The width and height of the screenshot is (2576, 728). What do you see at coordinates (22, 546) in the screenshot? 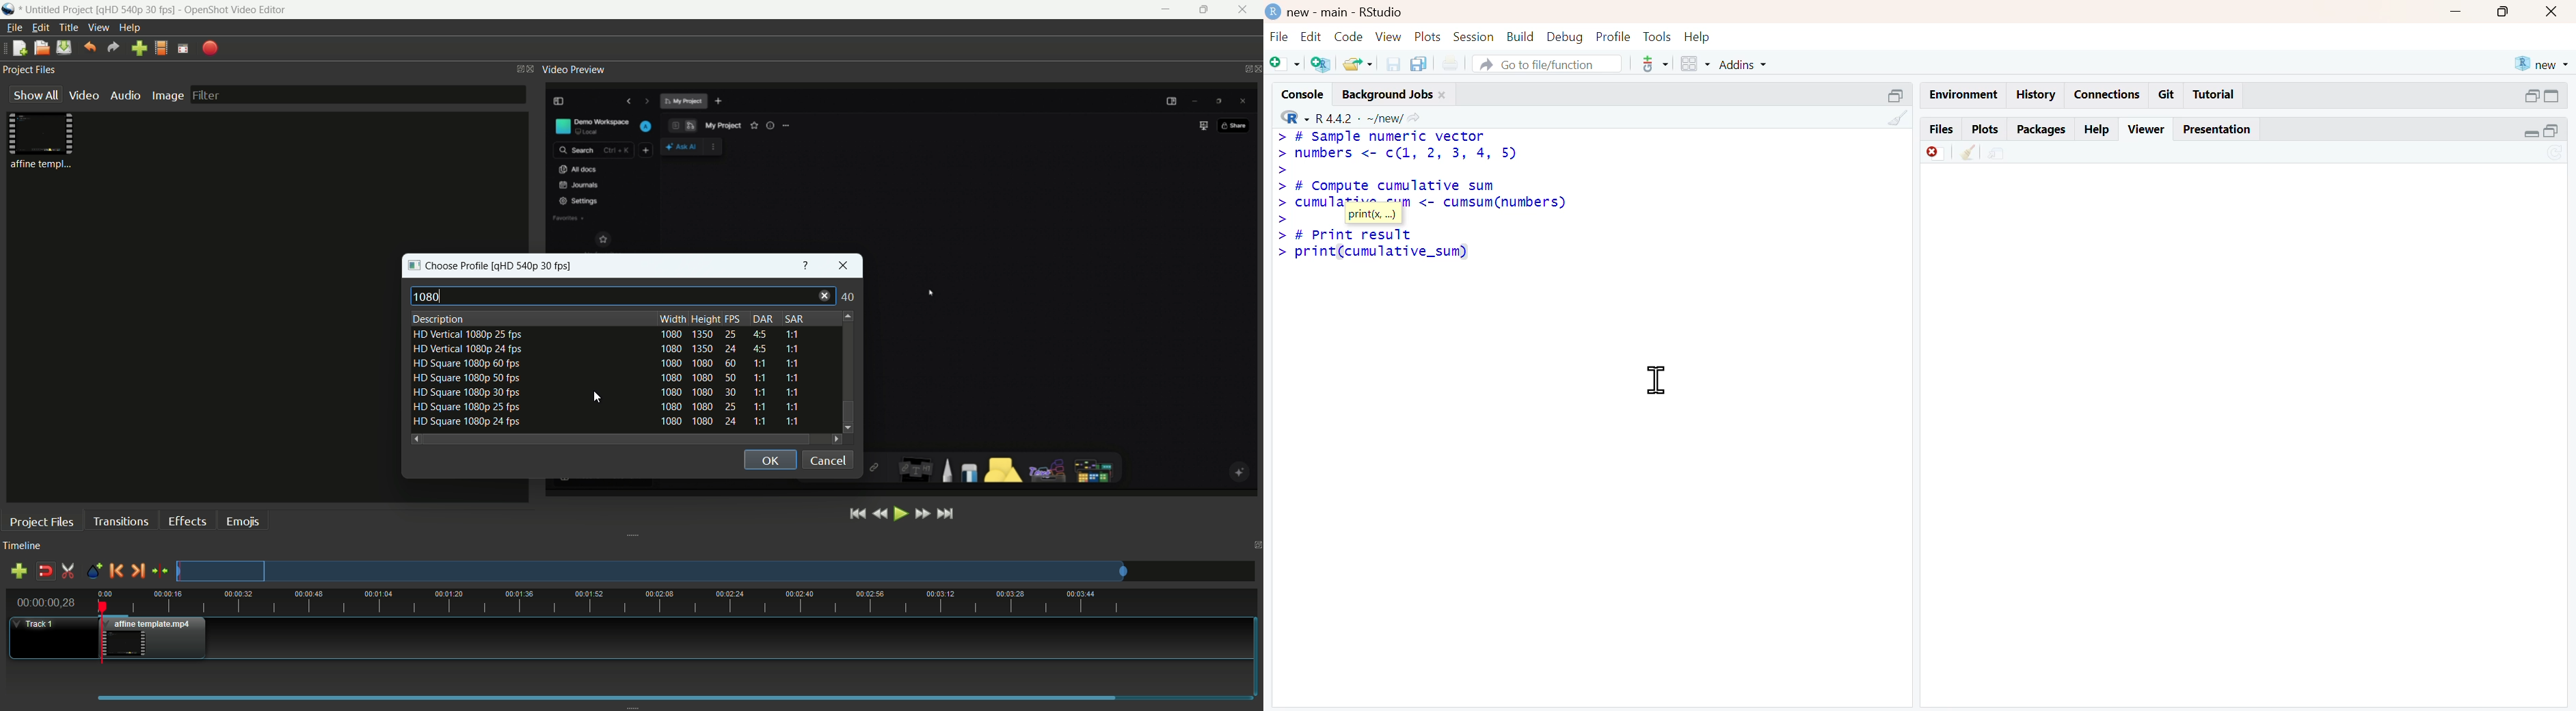
I see `timeline` at bounding box center [22, 546].